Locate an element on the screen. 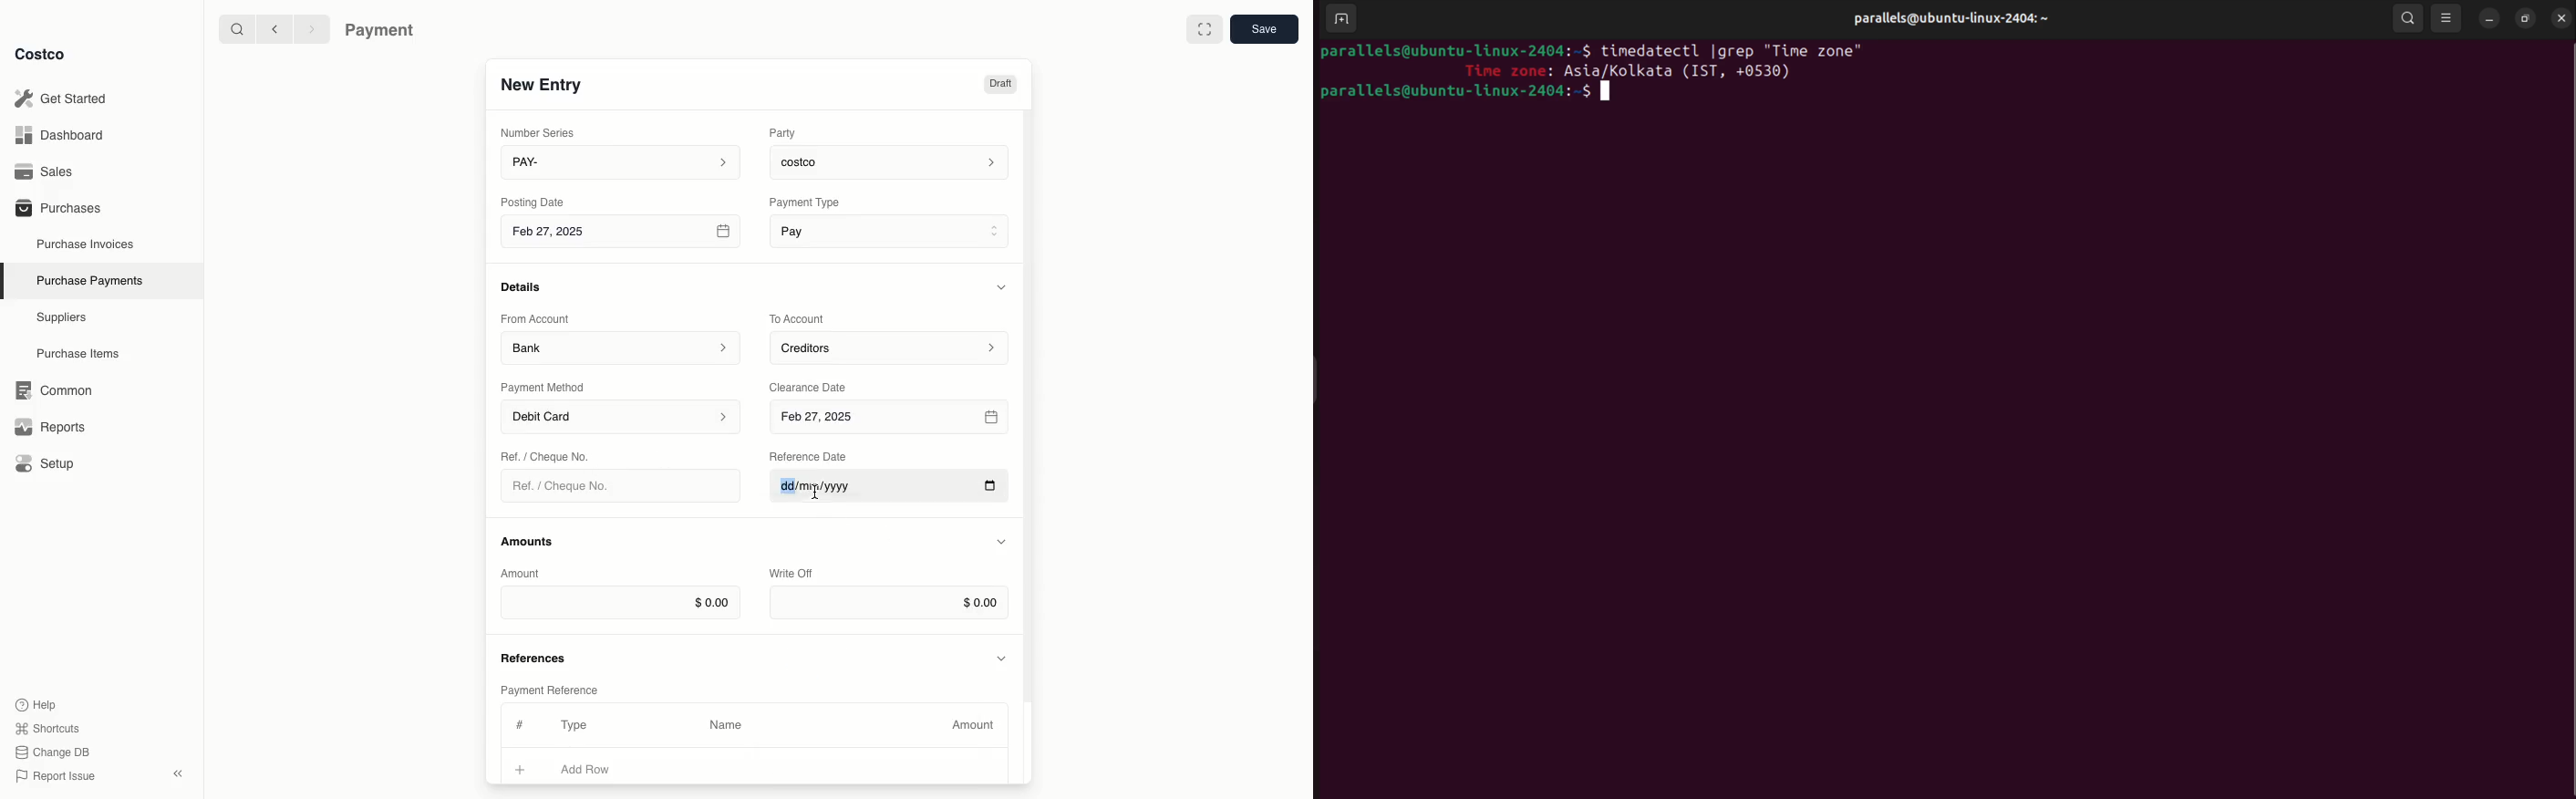 This screenshot has width=2576, height=812. Shortcuts is located at coordinates (47, 727).